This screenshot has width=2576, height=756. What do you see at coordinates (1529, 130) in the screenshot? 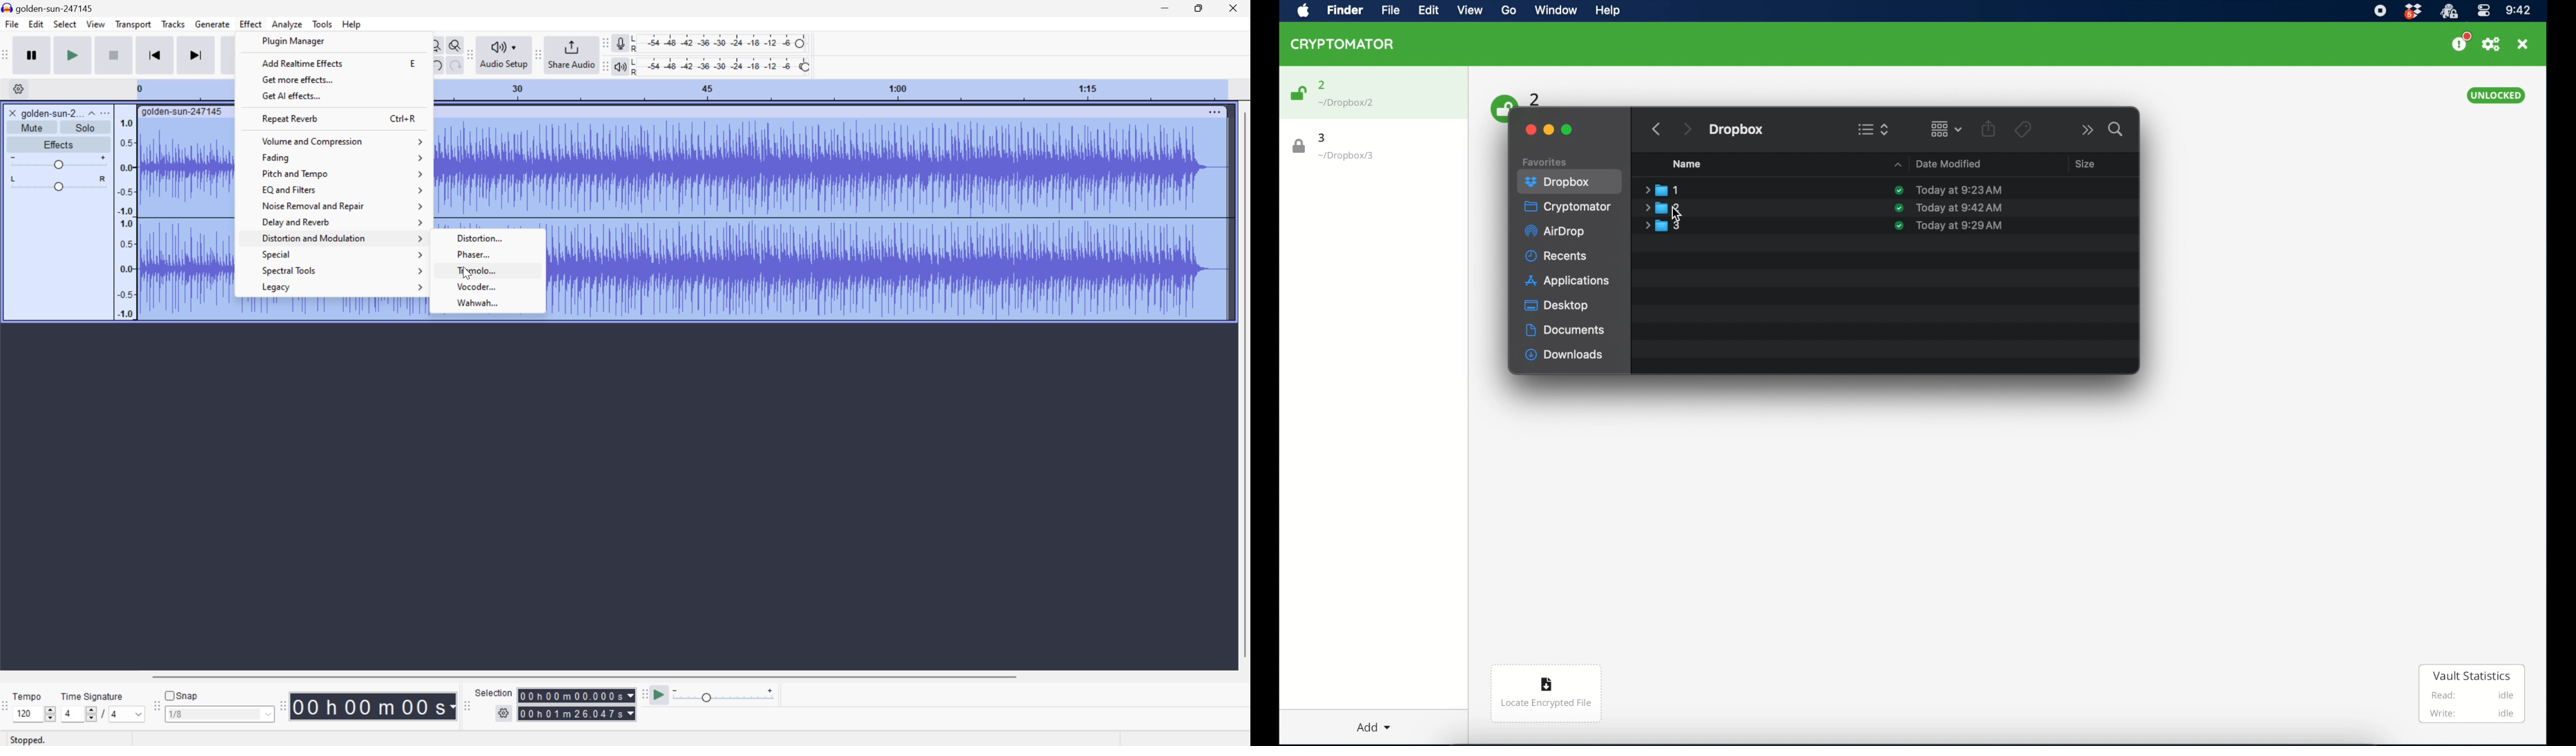
I see `close` at bounding box center [1529, 130].